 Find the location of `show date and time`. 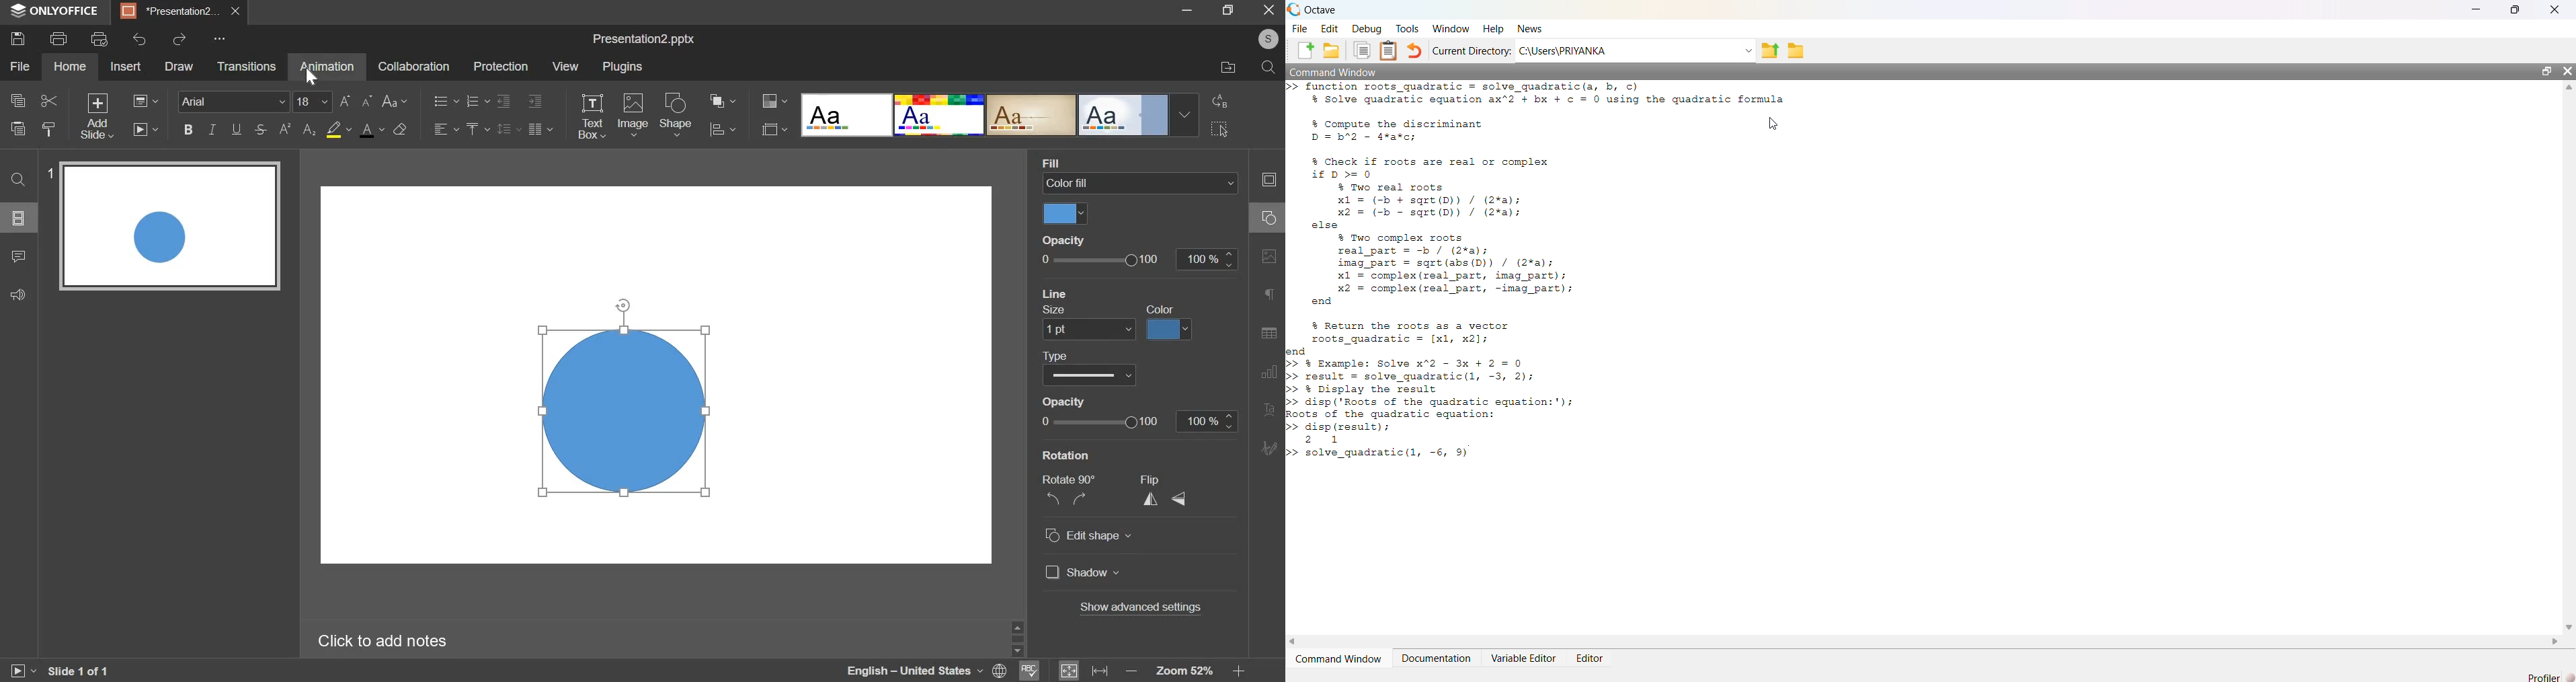

show date and time is located at coordinates (1099, 400).